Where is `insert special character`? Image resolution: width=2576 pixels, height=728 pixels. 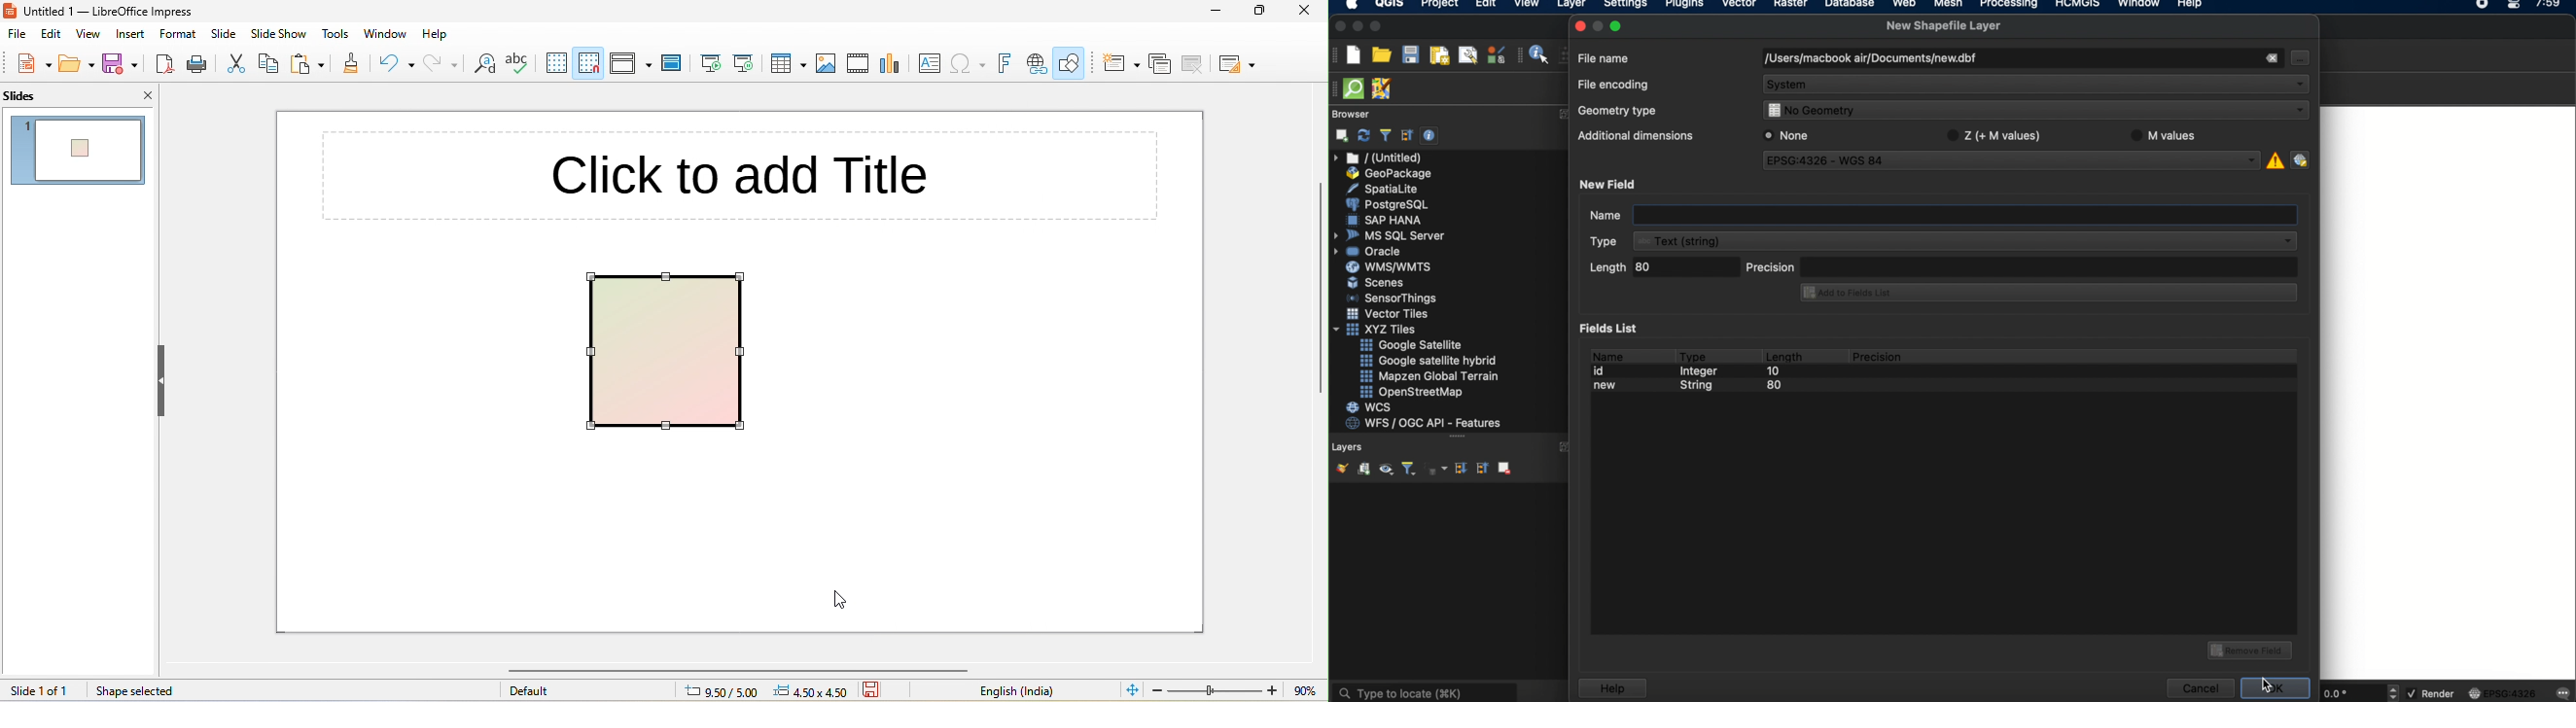
insert special character is located at coordinates (970, 63).